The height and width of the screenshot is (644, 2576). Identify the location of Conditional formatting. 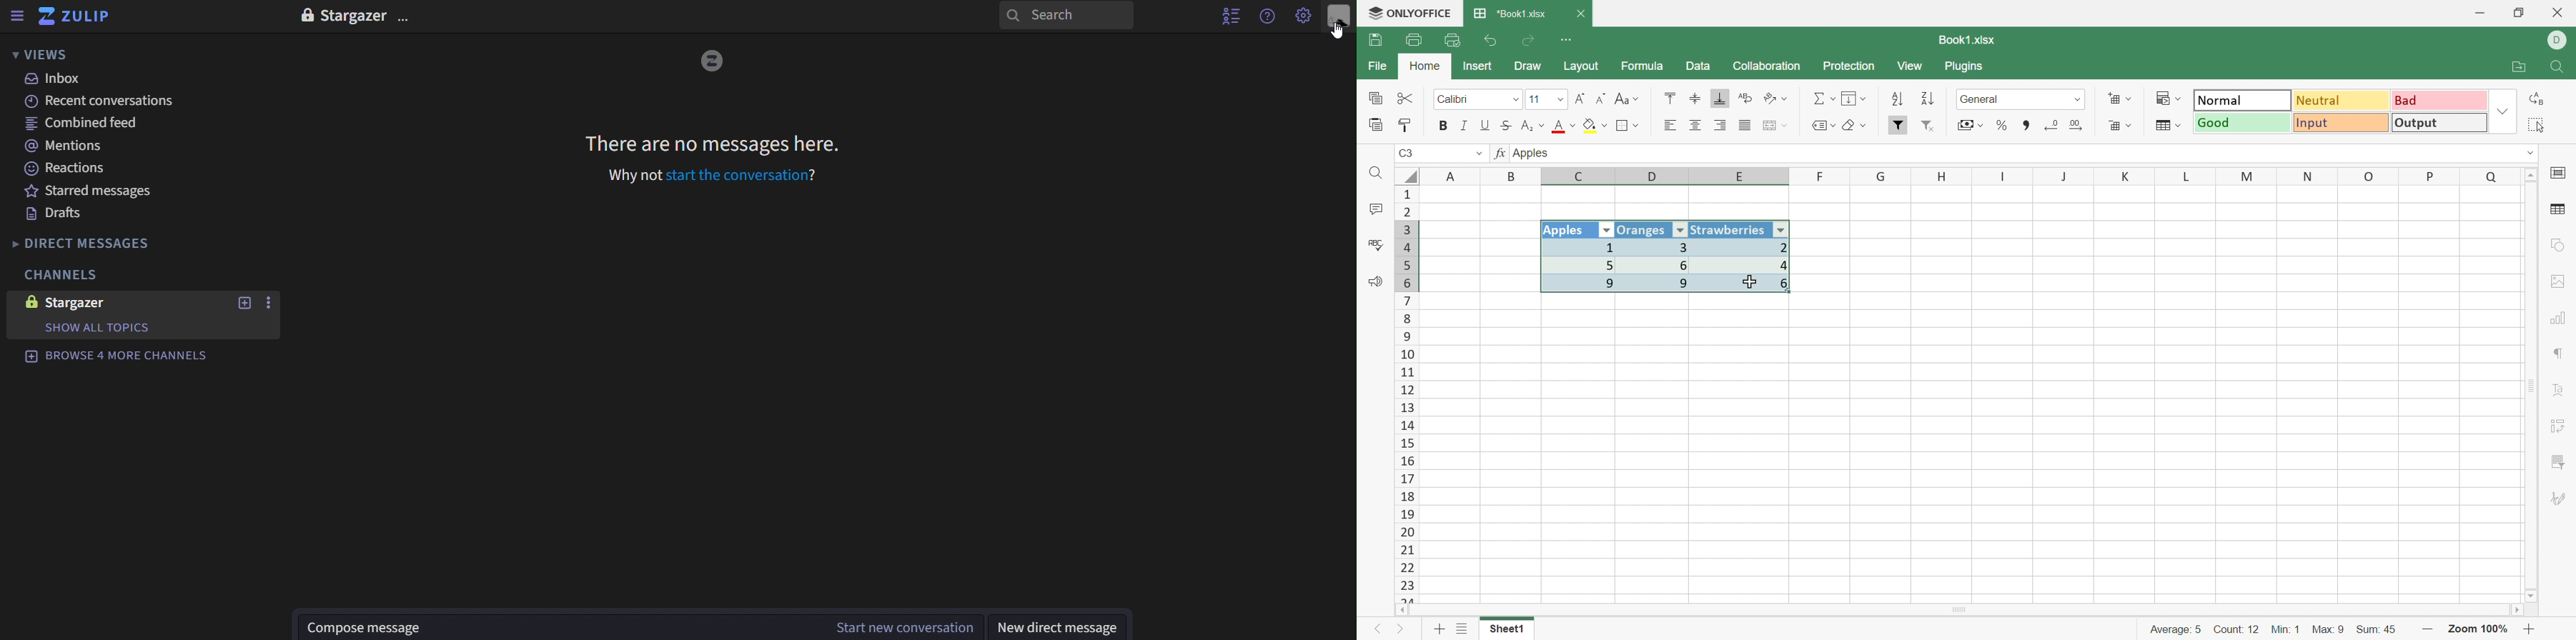
(2172, 98).